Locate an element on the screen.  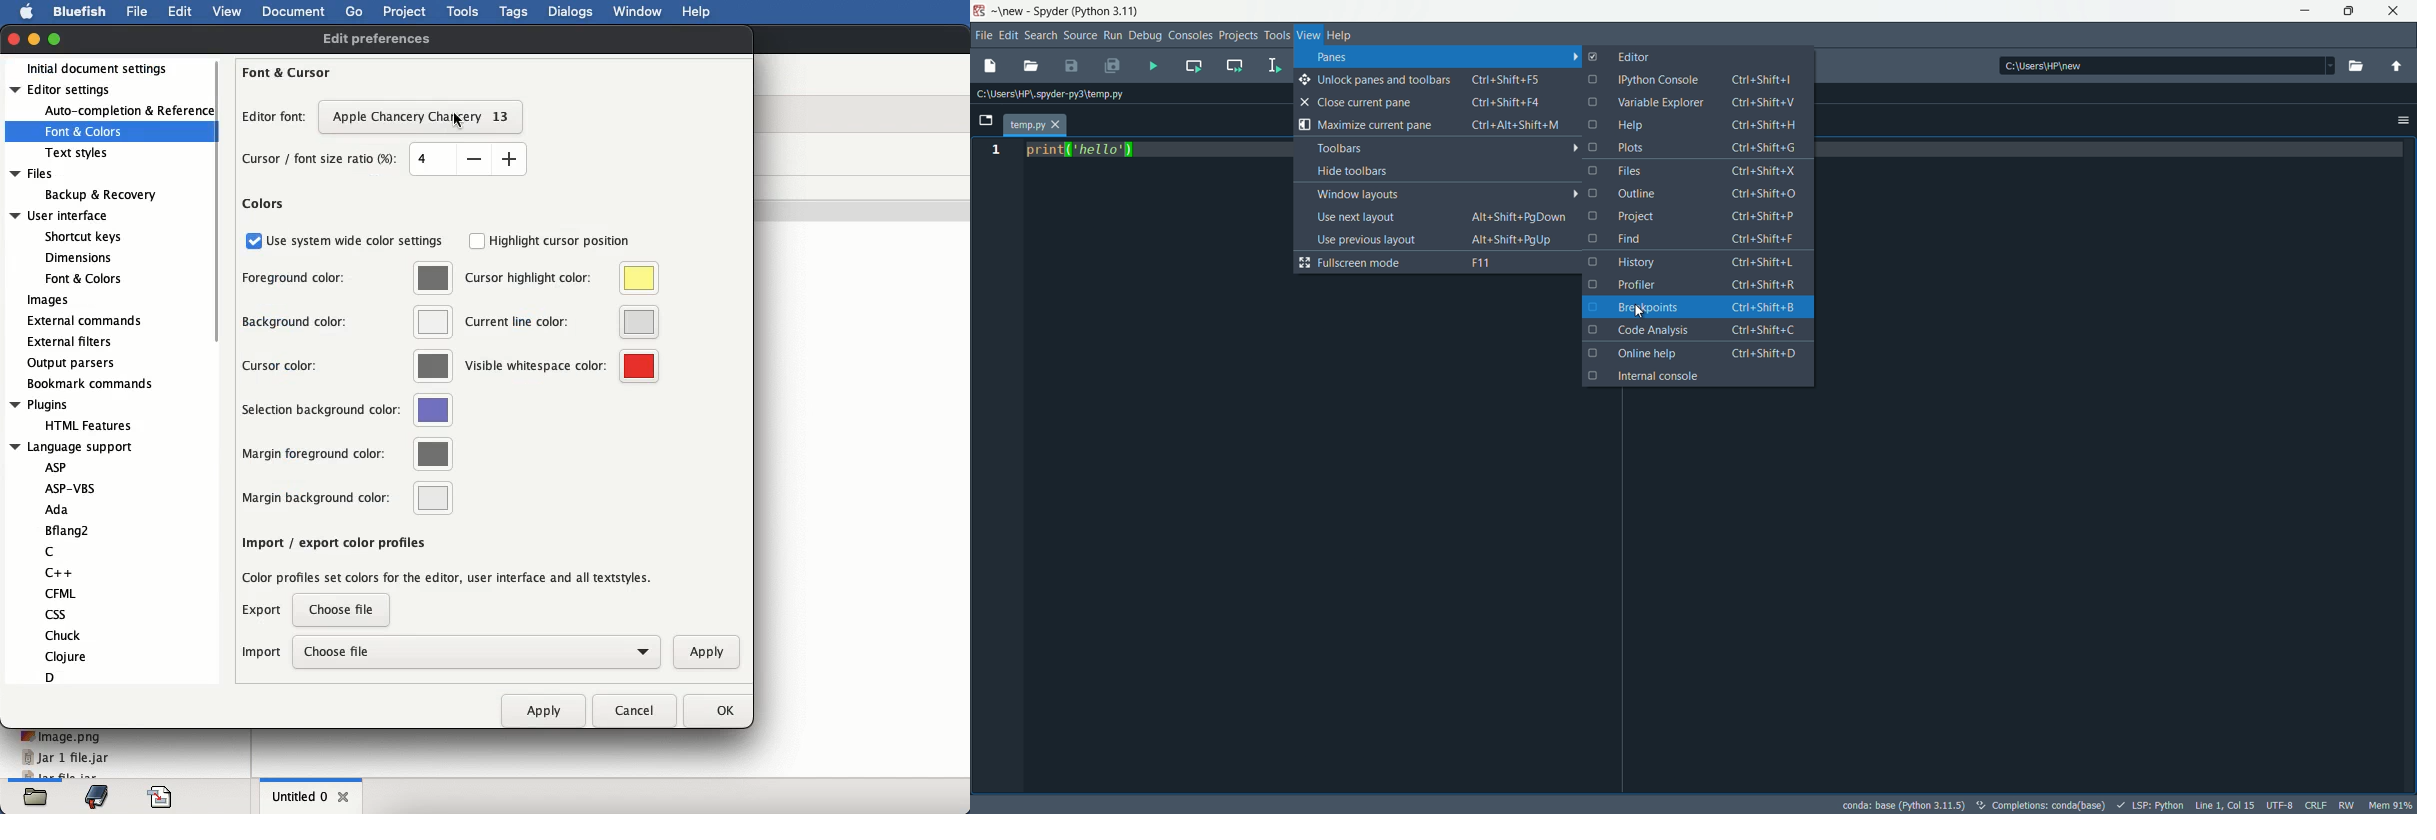
browse directory is located at coordinates (2355, 66).